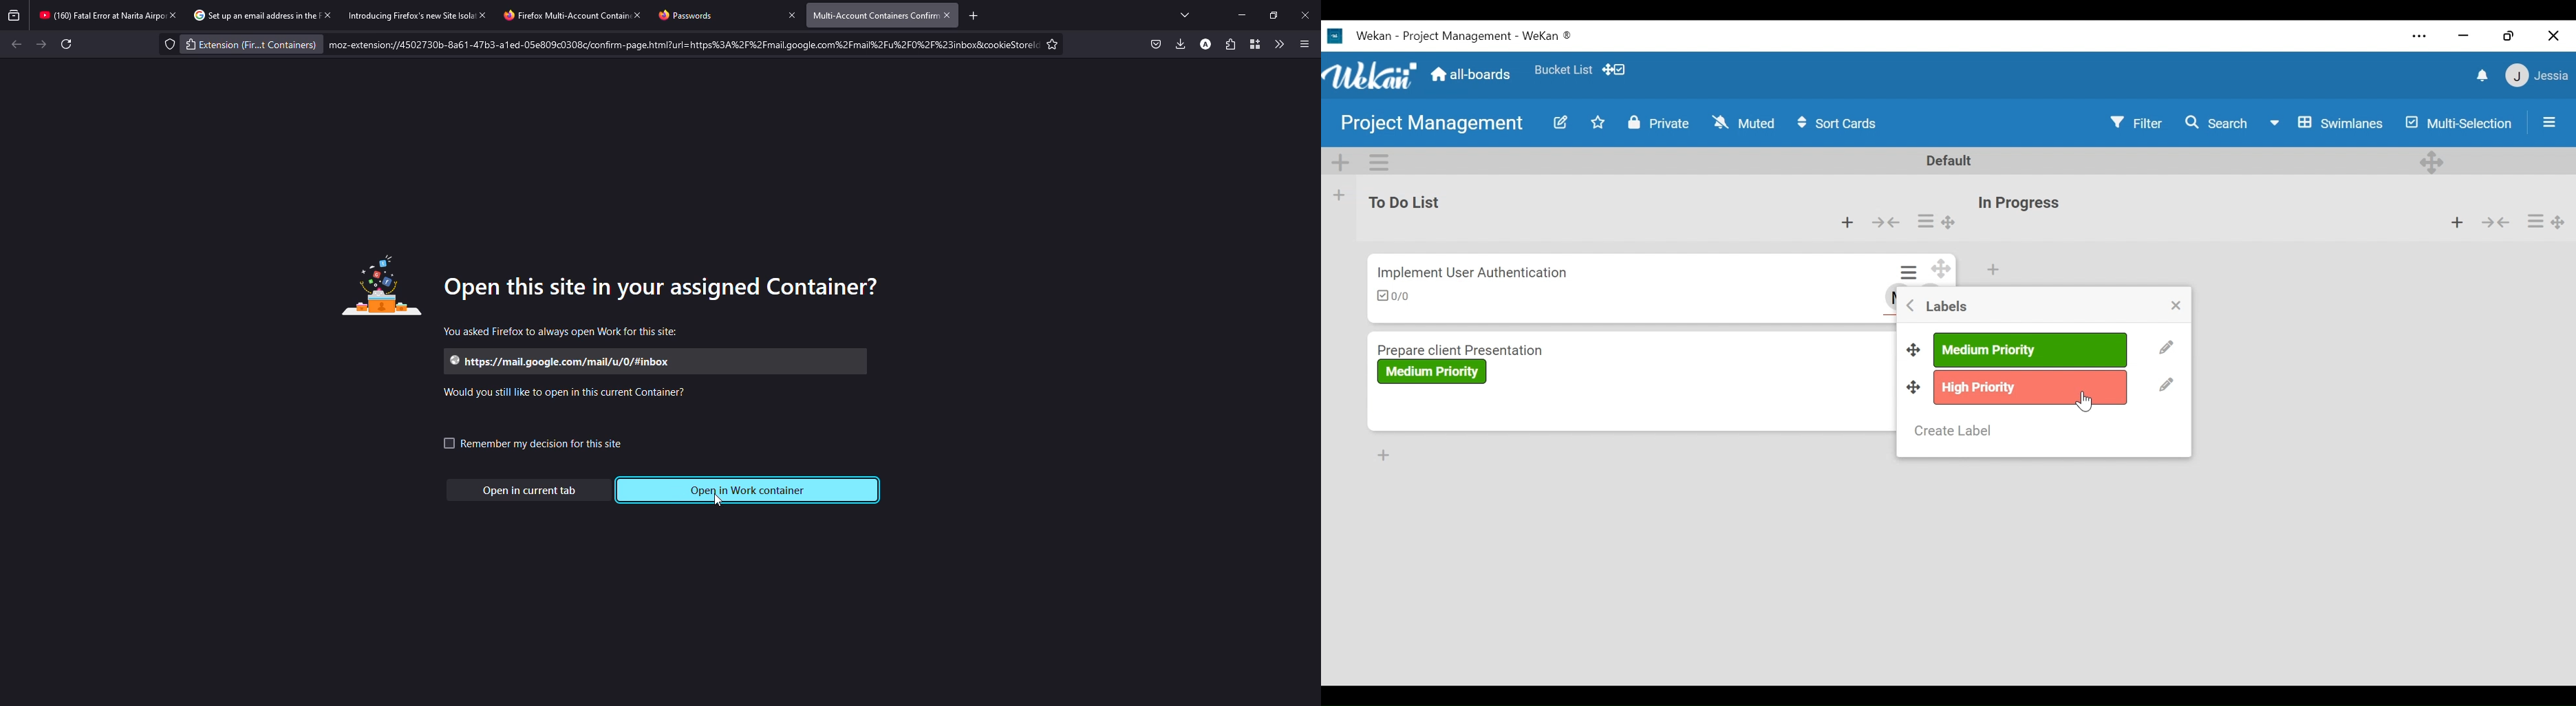 This screenshot has height=728, width=2576. Describe the element at coordinates (2463, 37) in the screenshot. I see `minimize` at that location.